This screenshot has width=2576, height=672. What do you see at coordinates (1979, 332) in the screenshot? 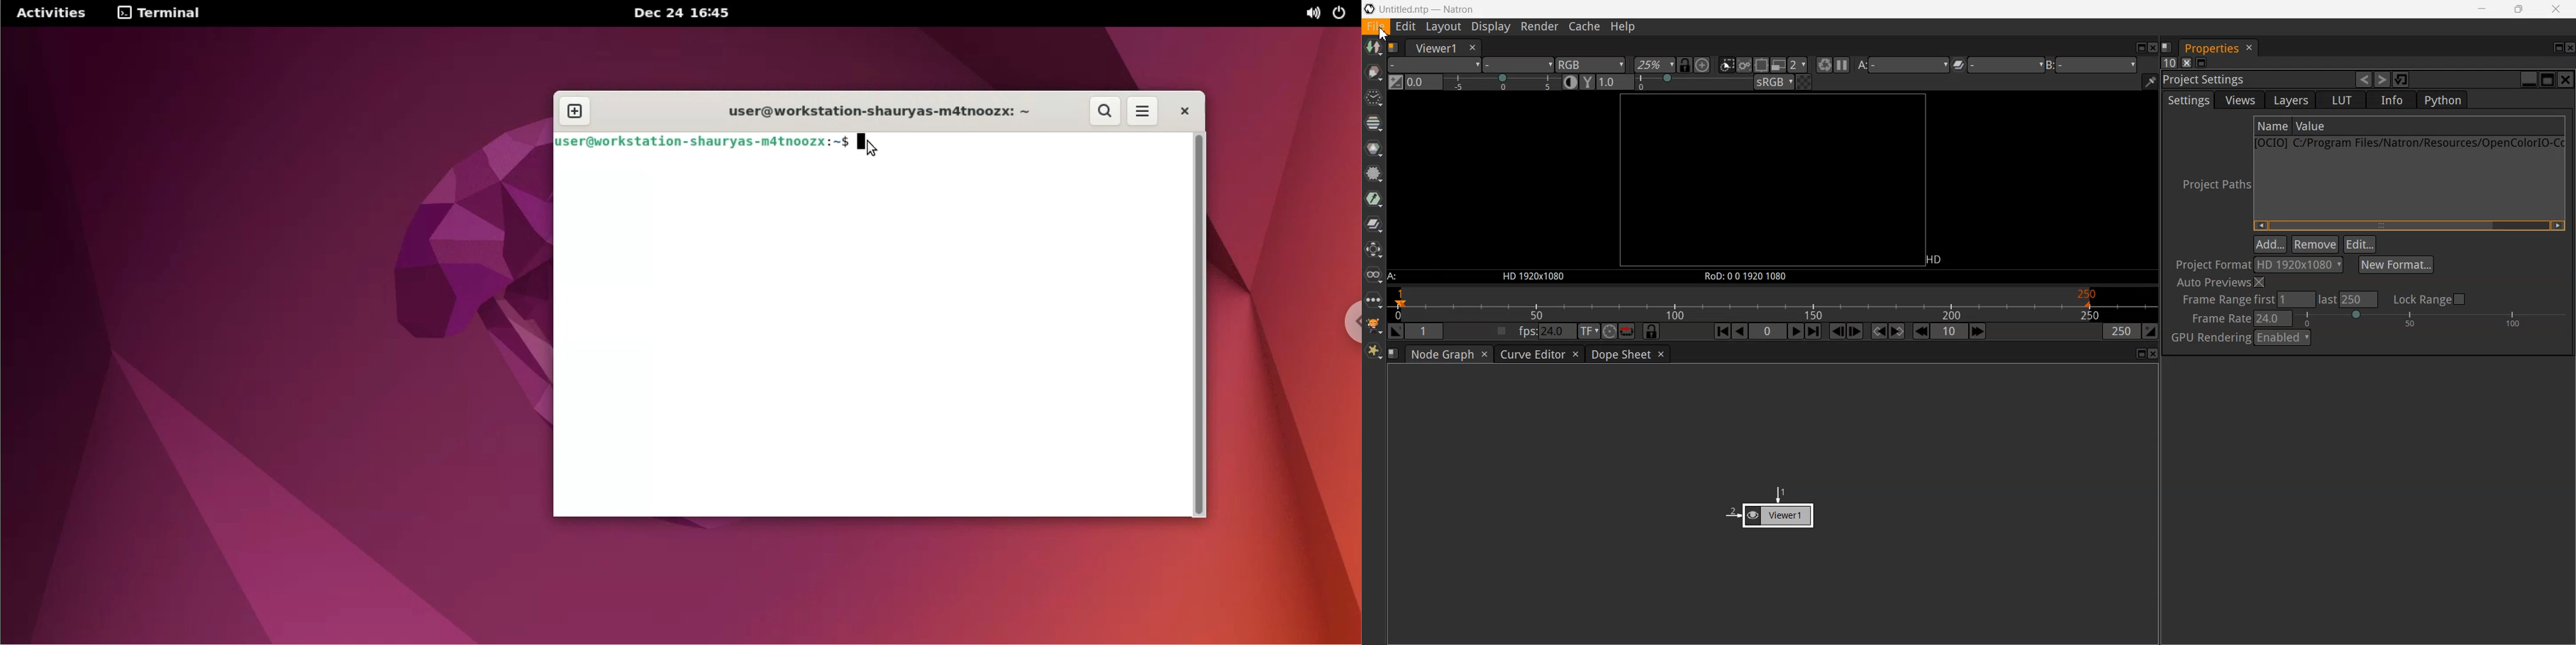
I see `Next Increment` at bounding box center [1979, 332].